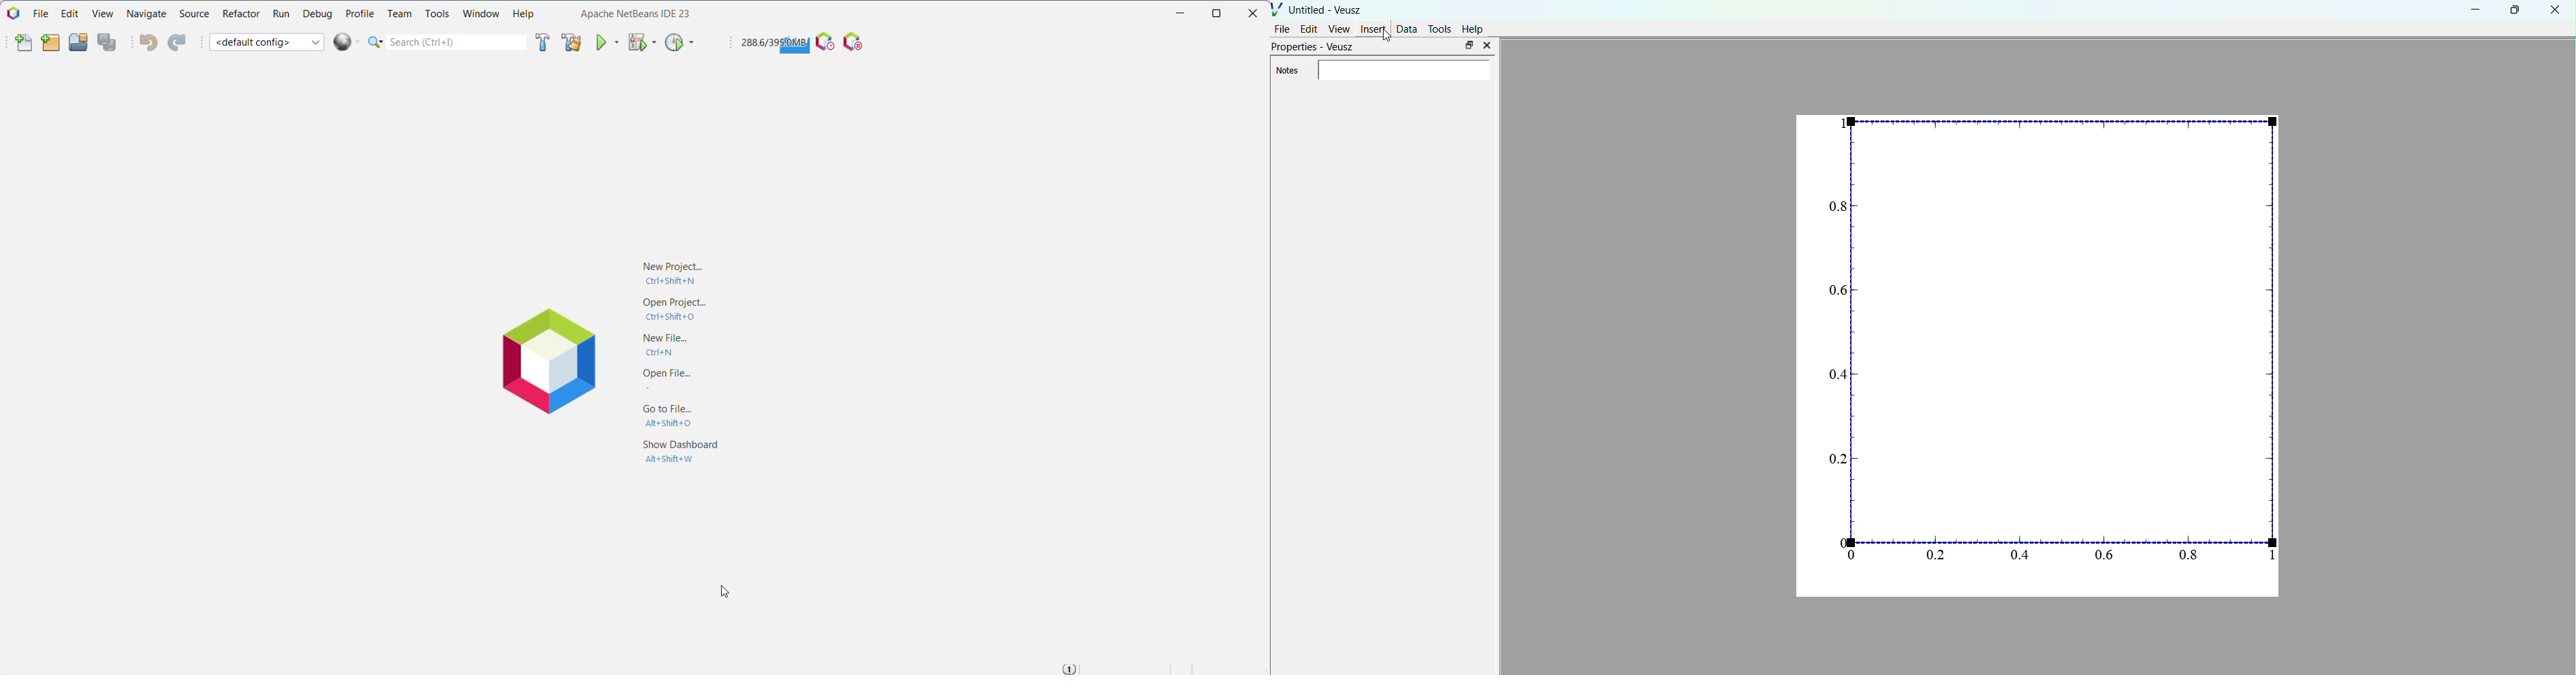 This screenshot has width=2576, height=700. I want to click on Run, so click(280, 14).